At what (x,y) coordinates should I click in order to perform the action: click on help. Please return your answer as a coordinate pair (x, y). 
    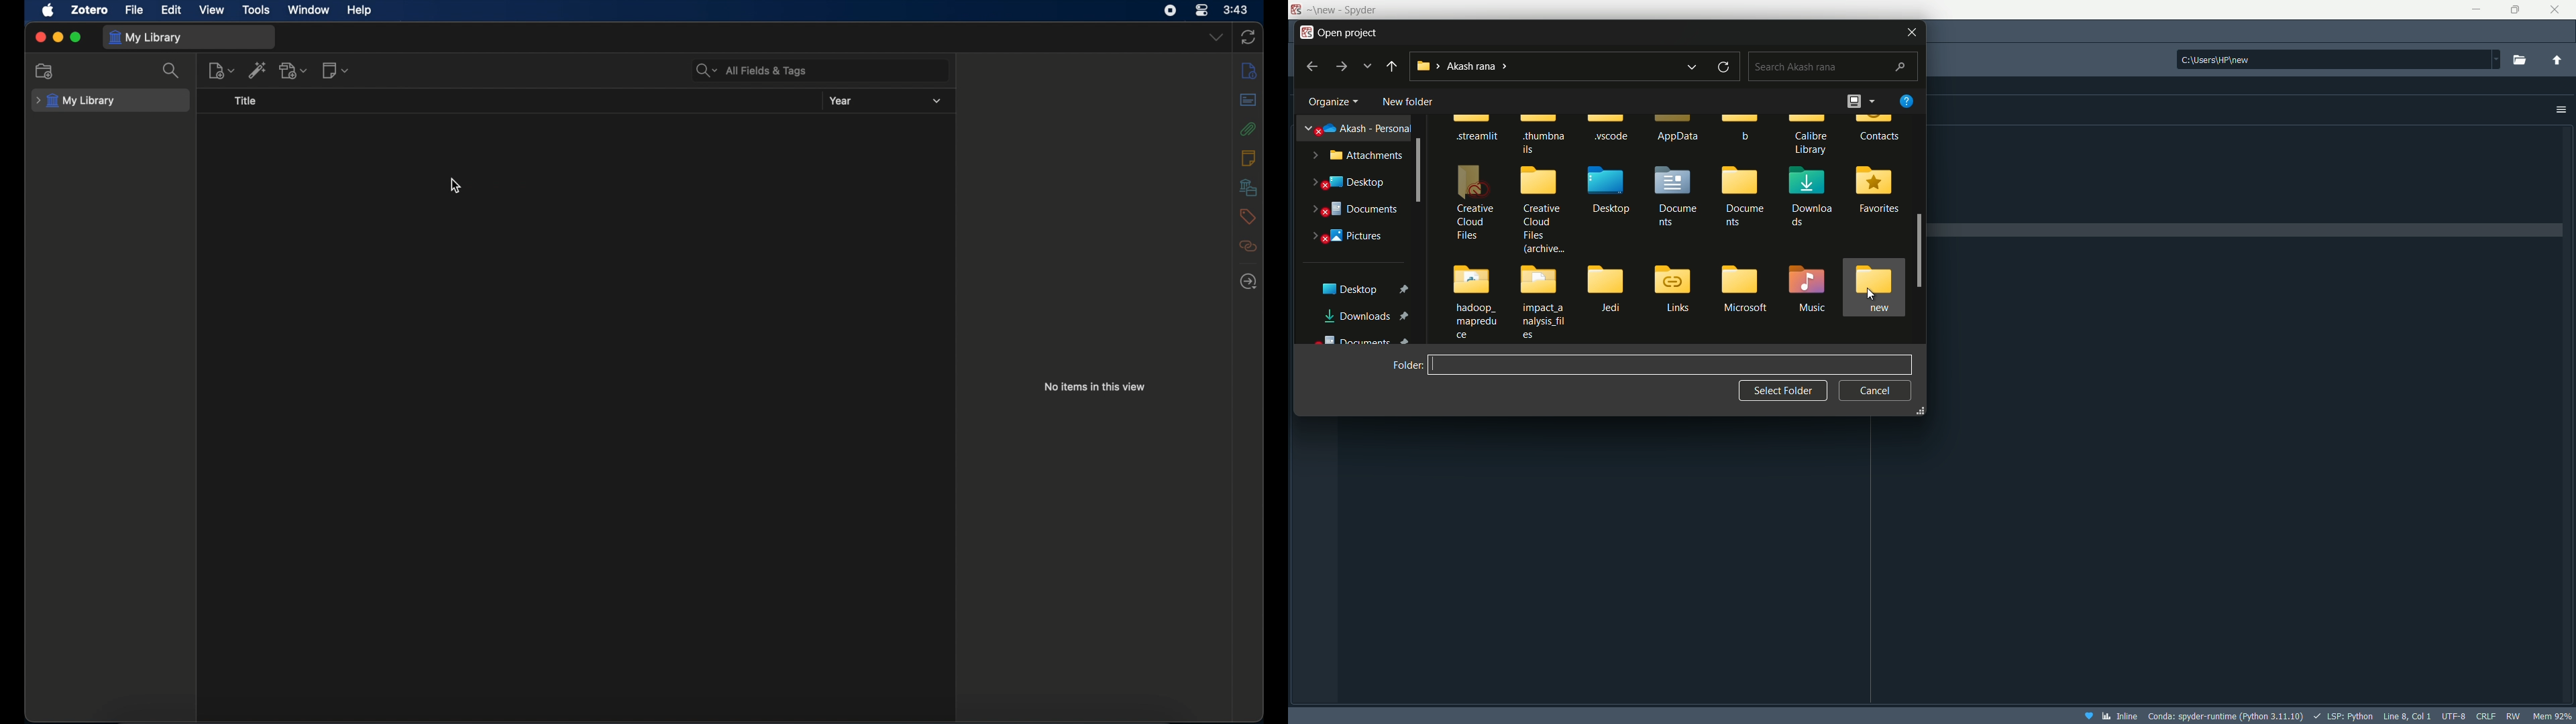
    Looking at the image, I should click on (1907, 101).